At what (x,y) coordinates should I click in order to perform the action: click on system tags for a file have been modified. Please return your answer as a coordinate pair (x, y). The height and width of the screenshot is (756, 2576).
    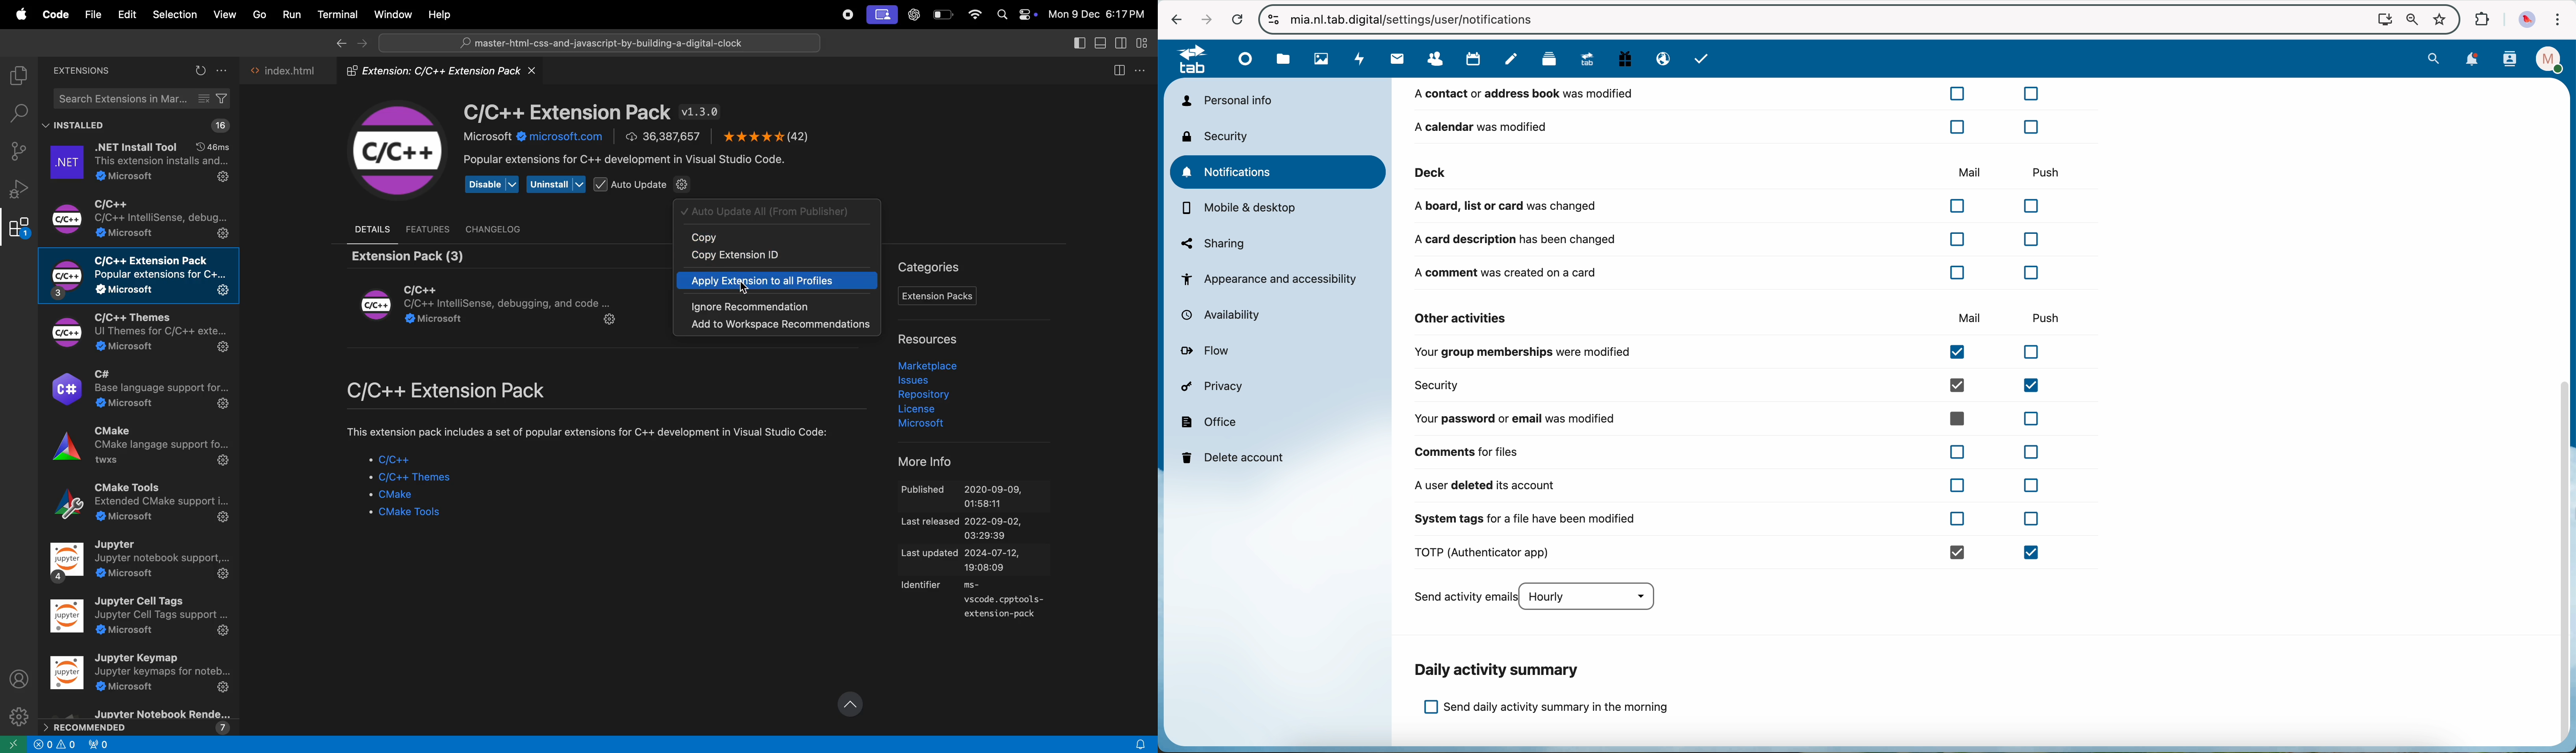
    Looking at the image, I should click on (1727, 523).